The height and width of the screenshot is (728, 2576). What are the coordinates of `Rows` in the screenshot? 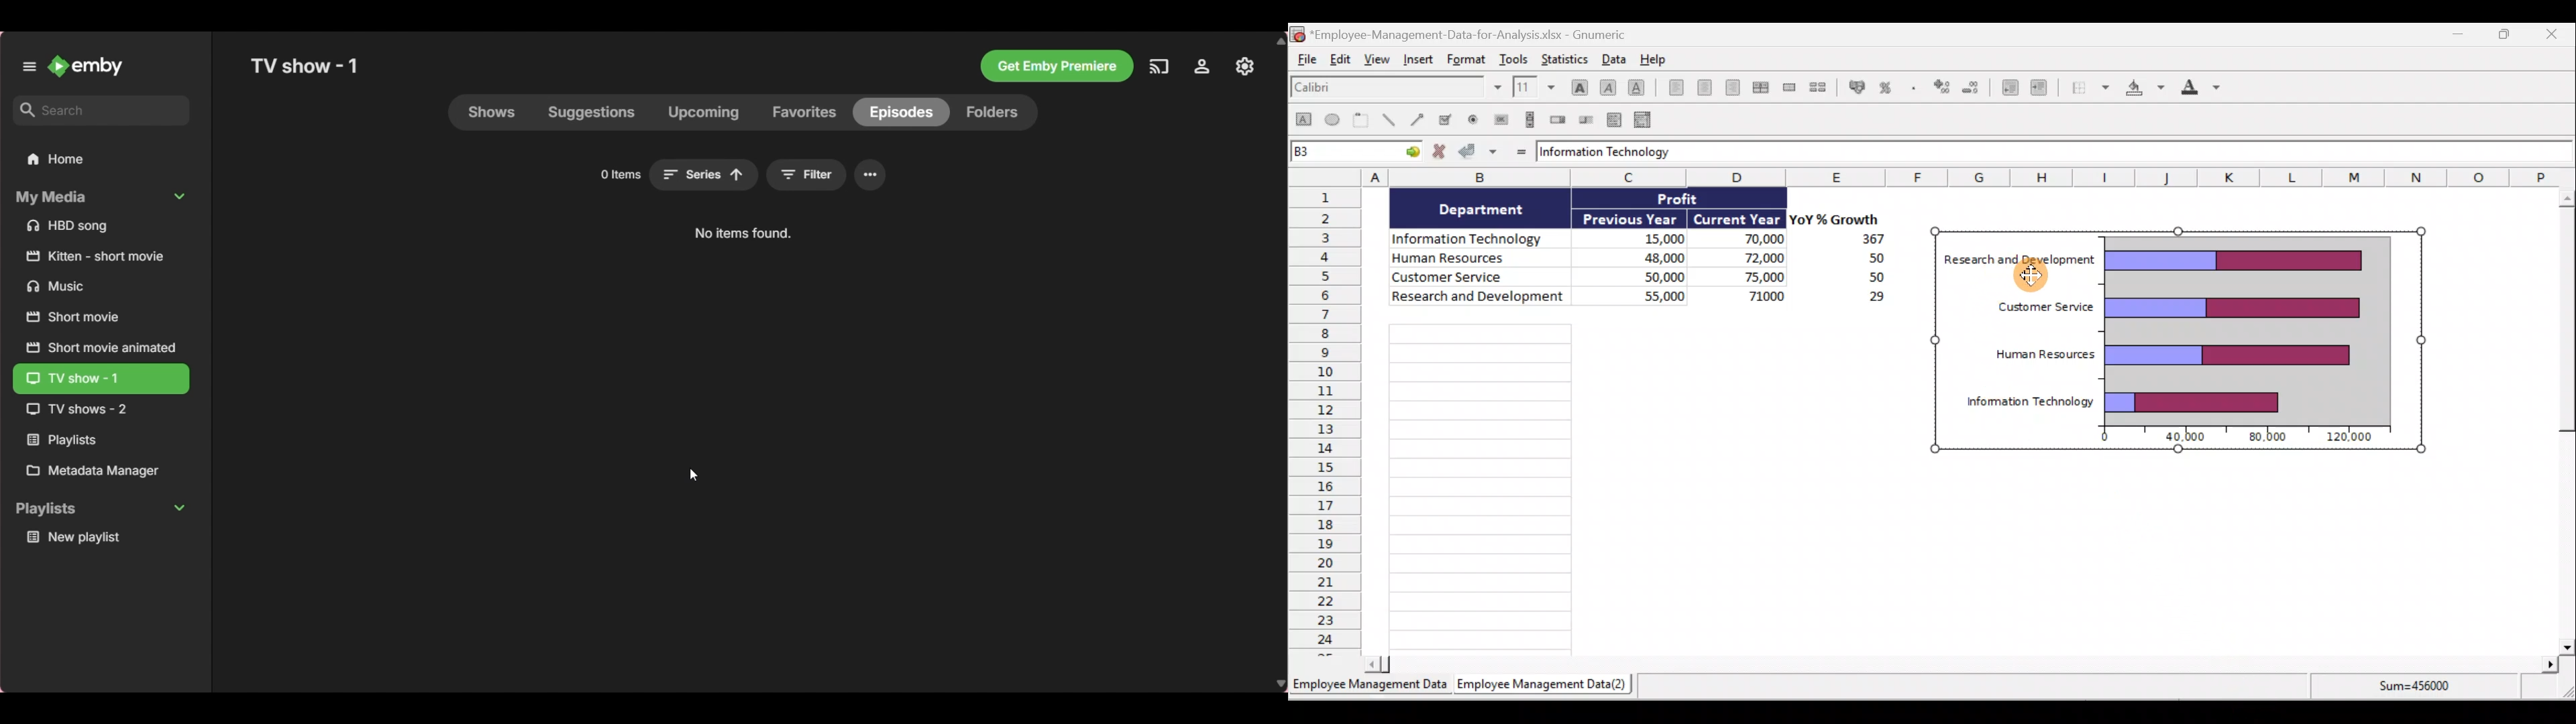 It's located at (1326, 422).